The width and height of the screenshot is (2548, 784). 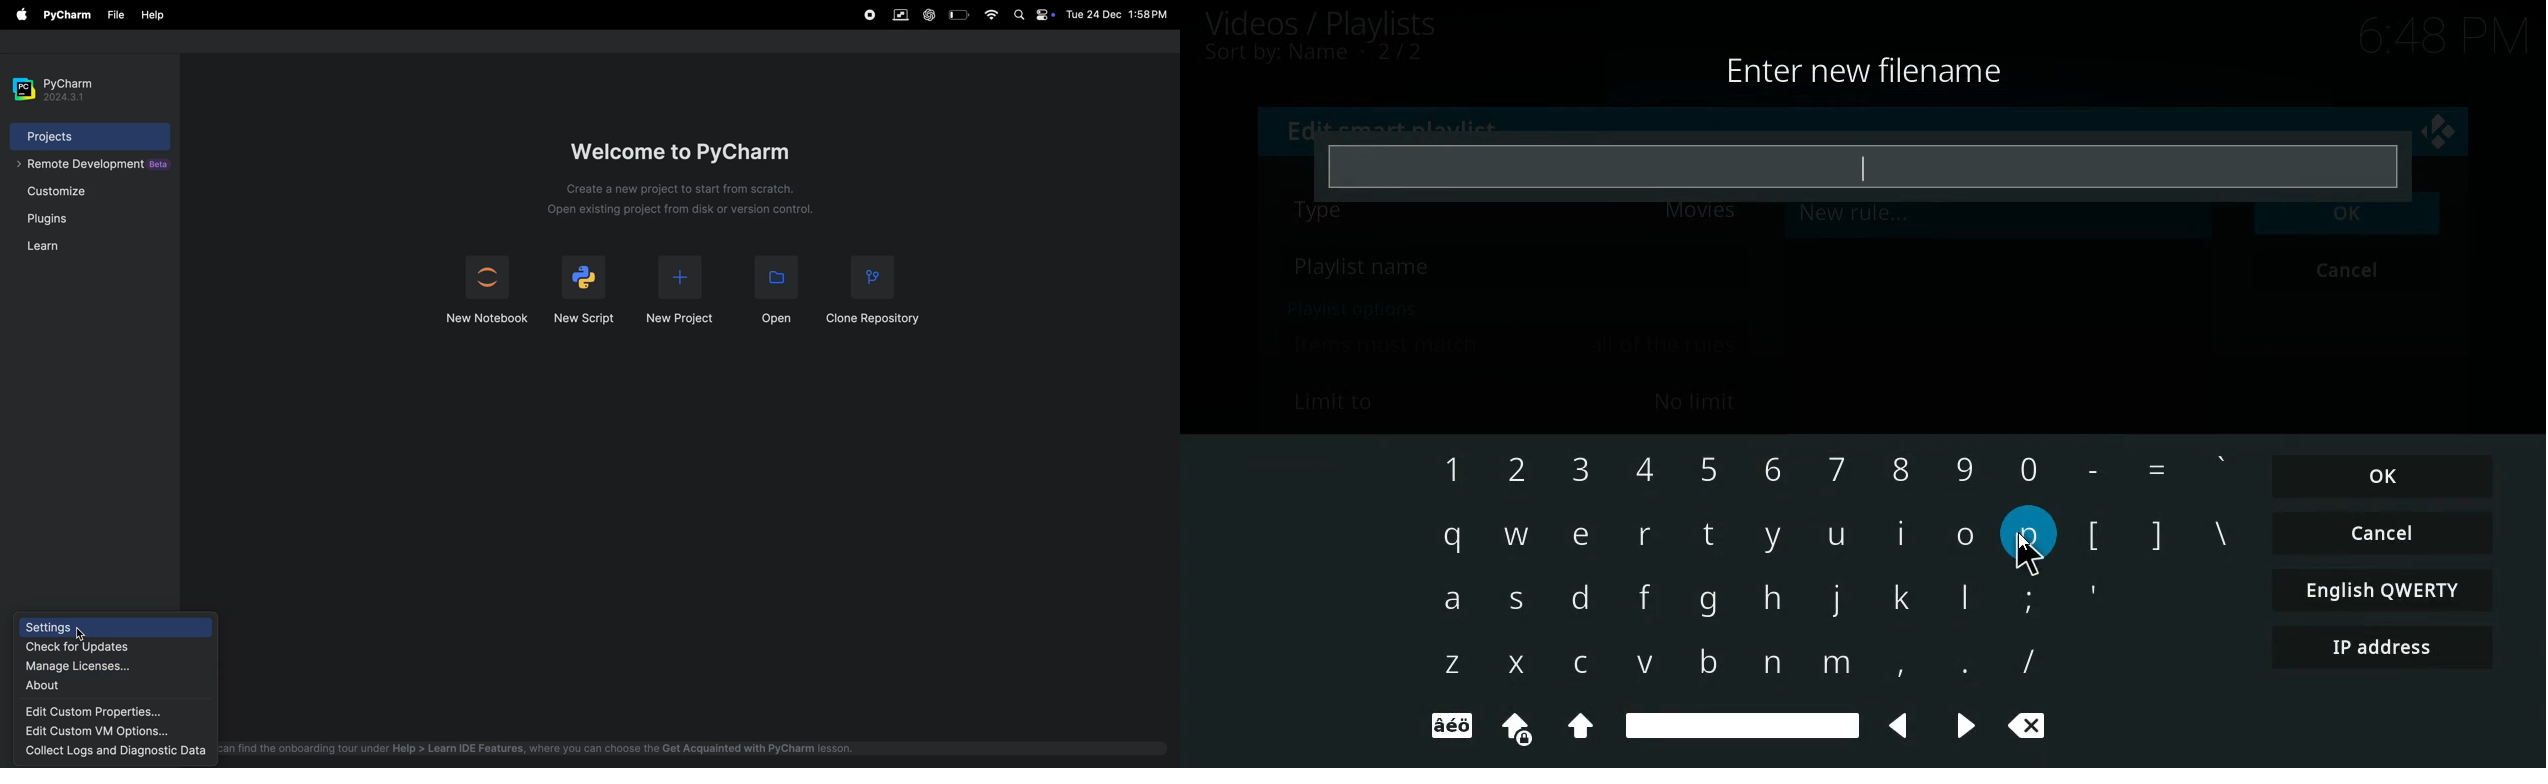 What do you see at coordinates (1510, 729) in the screenshot?
I see `lock capitalize` at bounding box center [1510, 729].